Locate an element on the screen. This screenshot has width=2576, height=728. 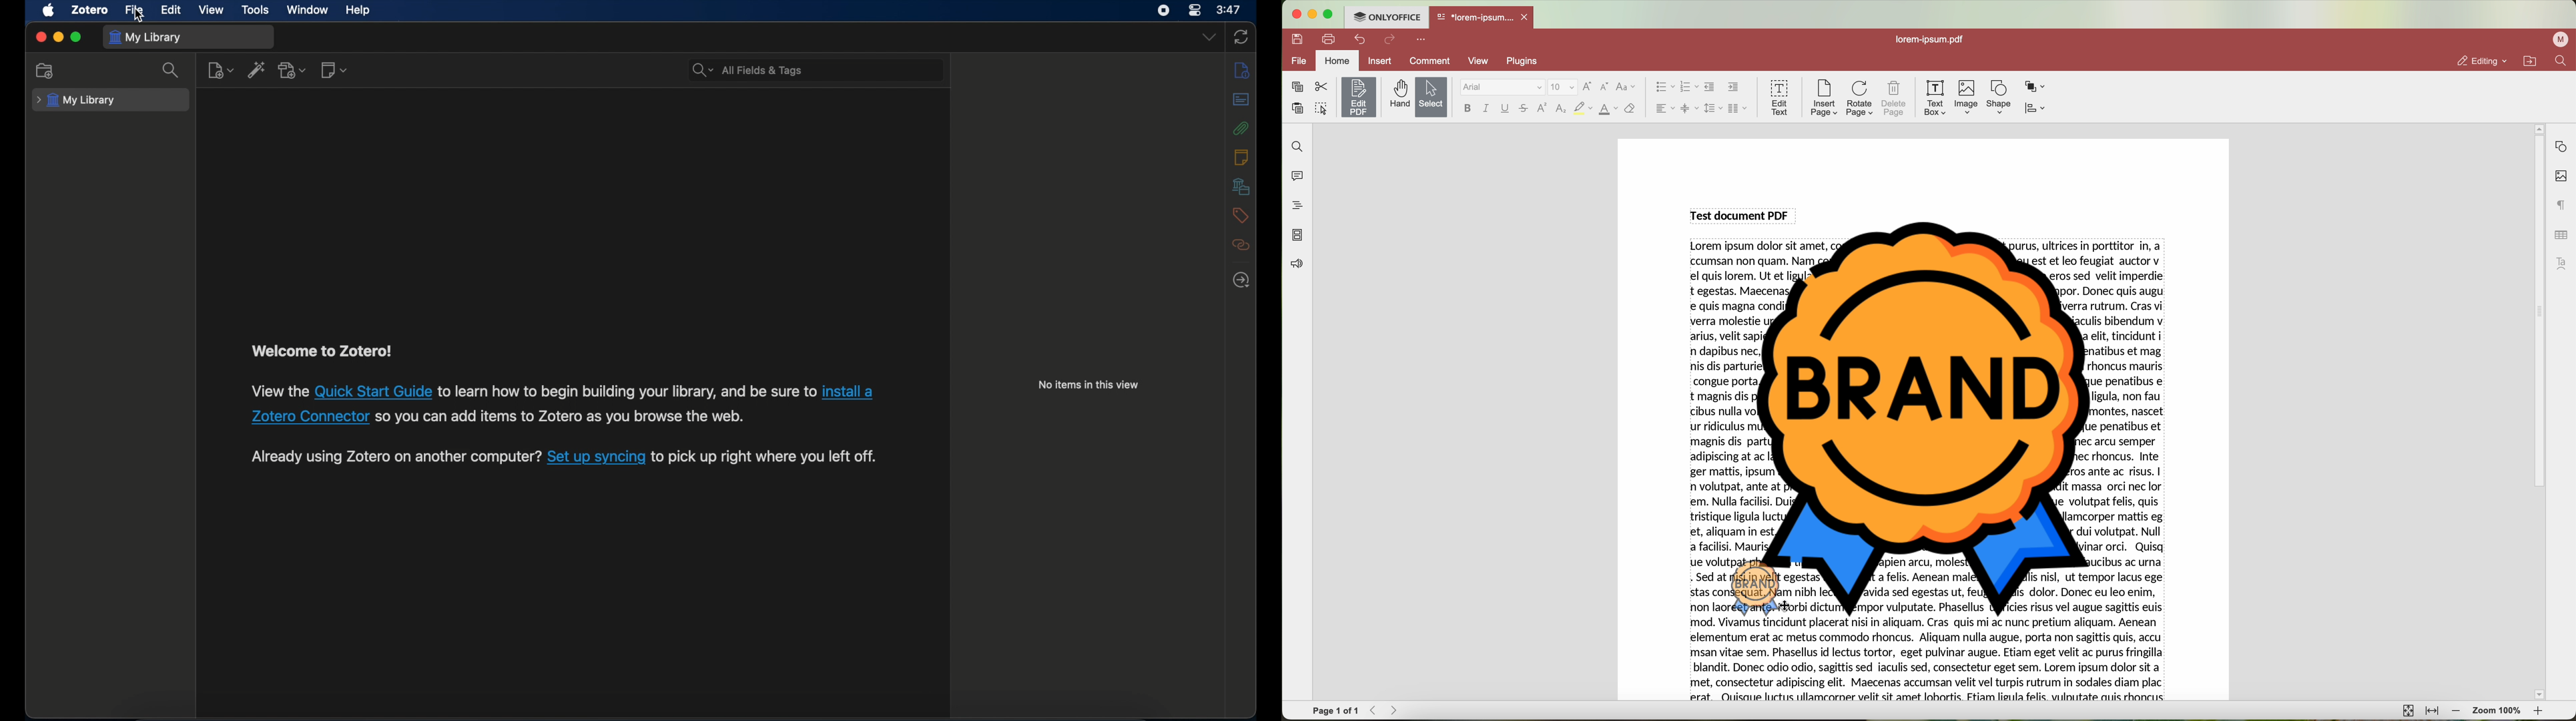
related is located at coordinates (1242, 245).